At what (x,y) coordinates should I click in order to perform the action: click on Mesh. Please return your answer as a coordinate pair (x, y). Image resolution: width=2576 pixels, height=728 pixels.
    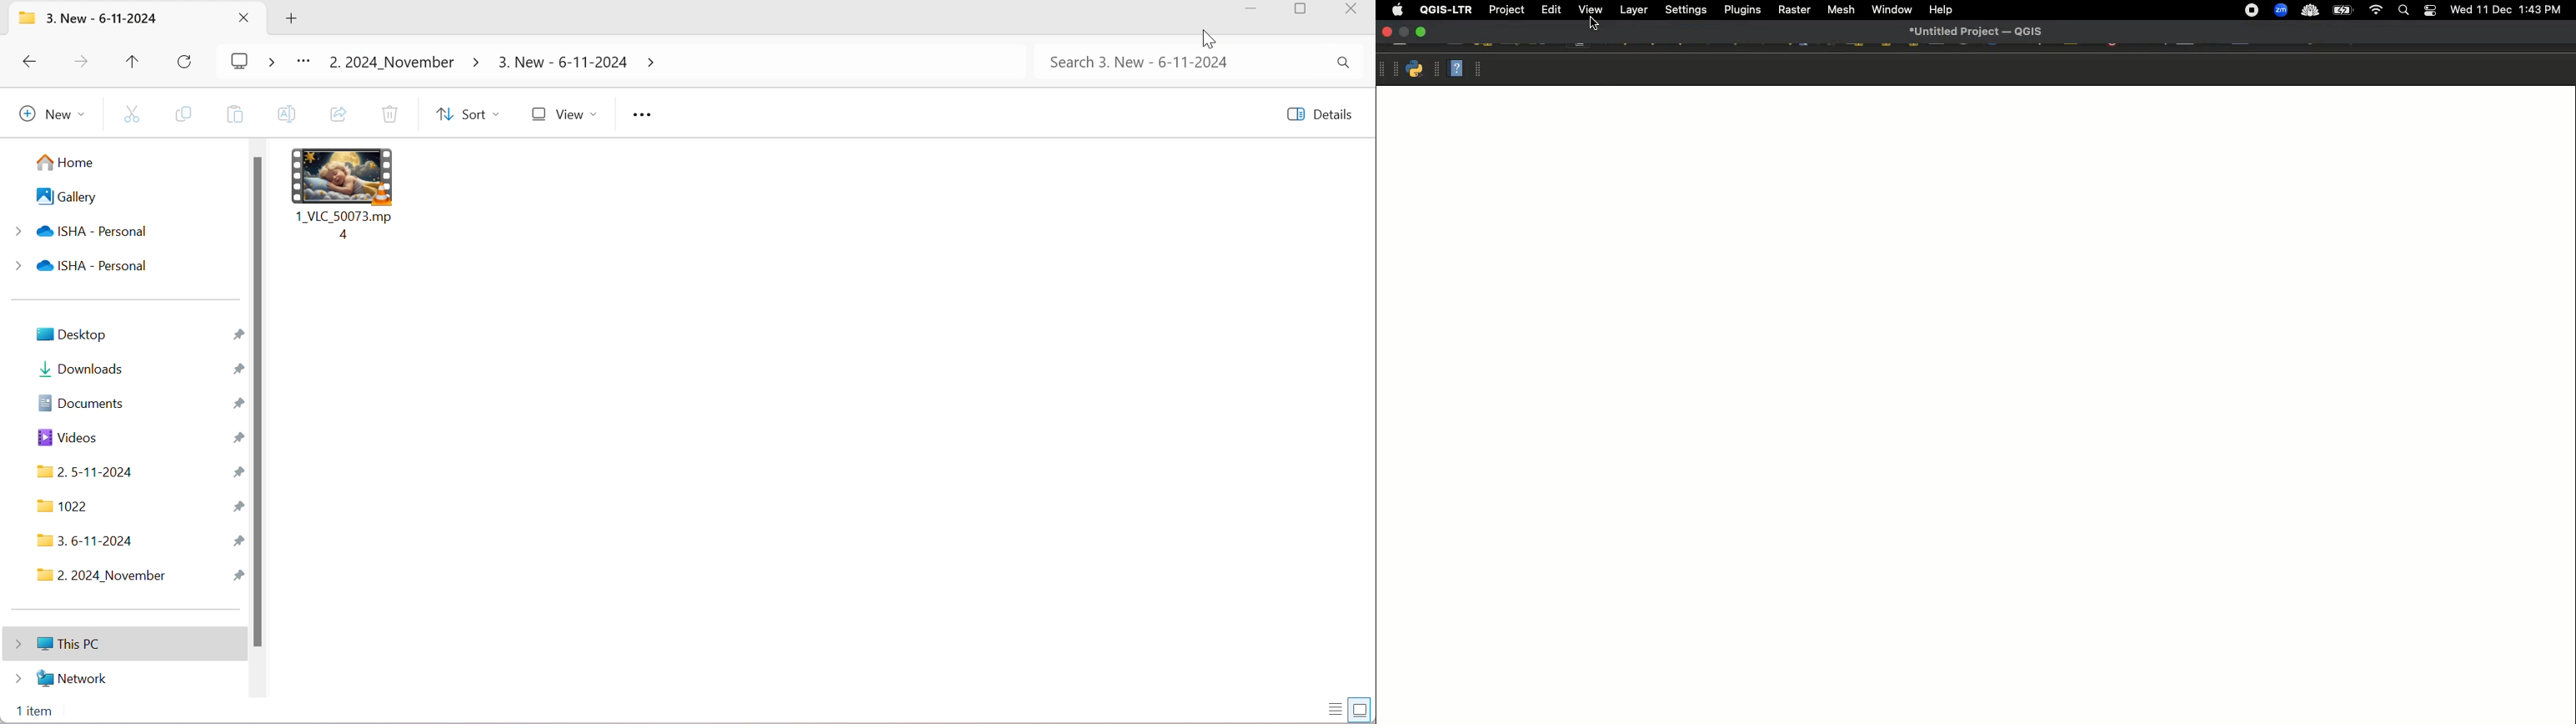
    Looking at the image, I should click on (1840, 9).